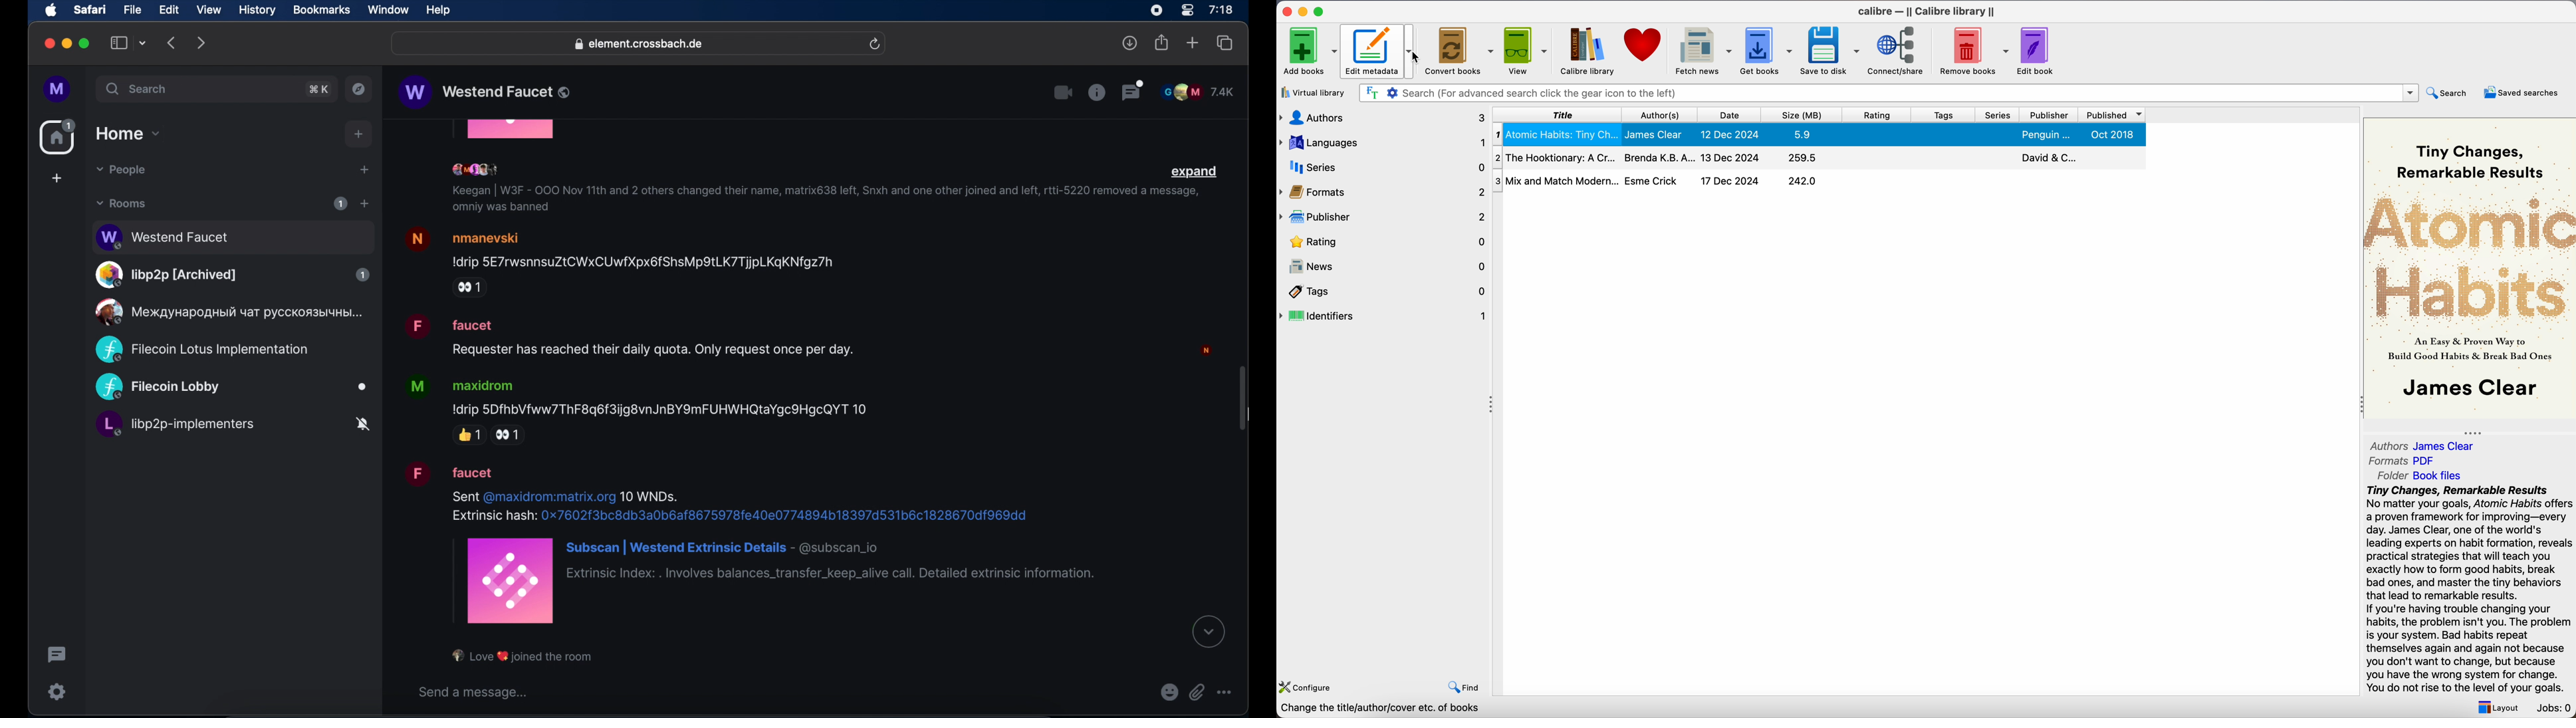  What do you see at coordinates (486, 92) in the screenshot?
I see `public room name` at bounding box center [486, 92].